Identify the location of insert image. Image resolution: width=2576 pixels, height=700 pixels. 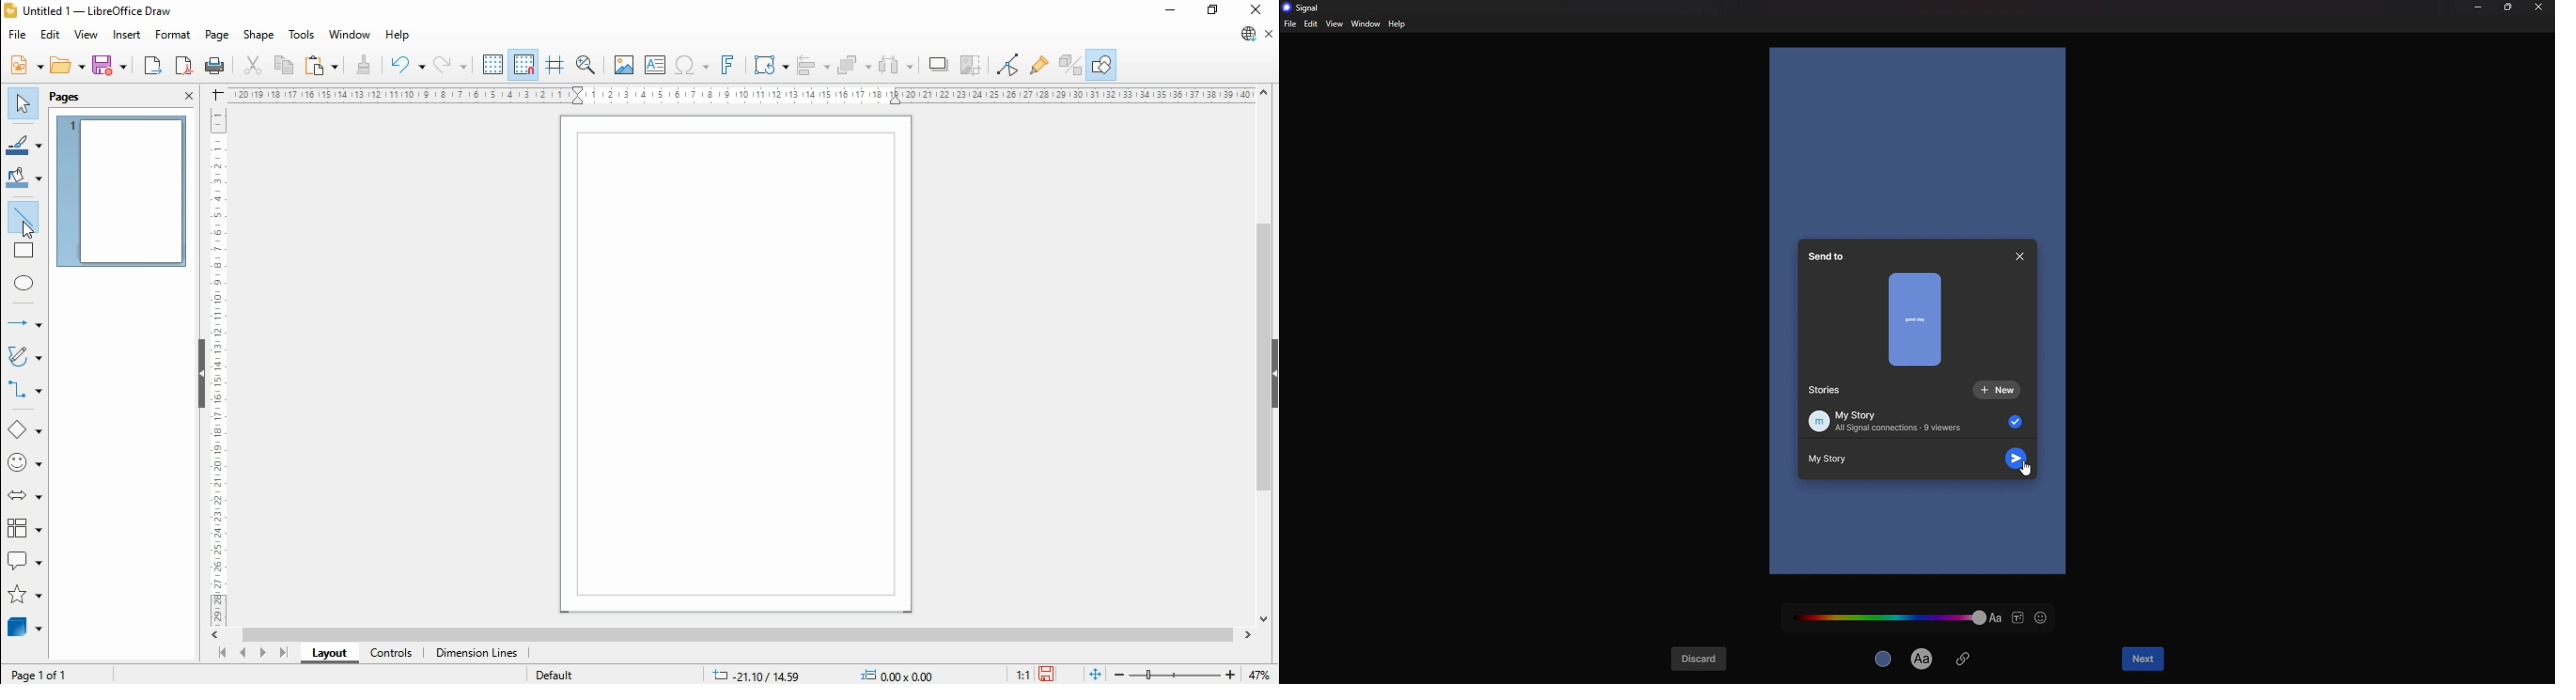
(623, 64).